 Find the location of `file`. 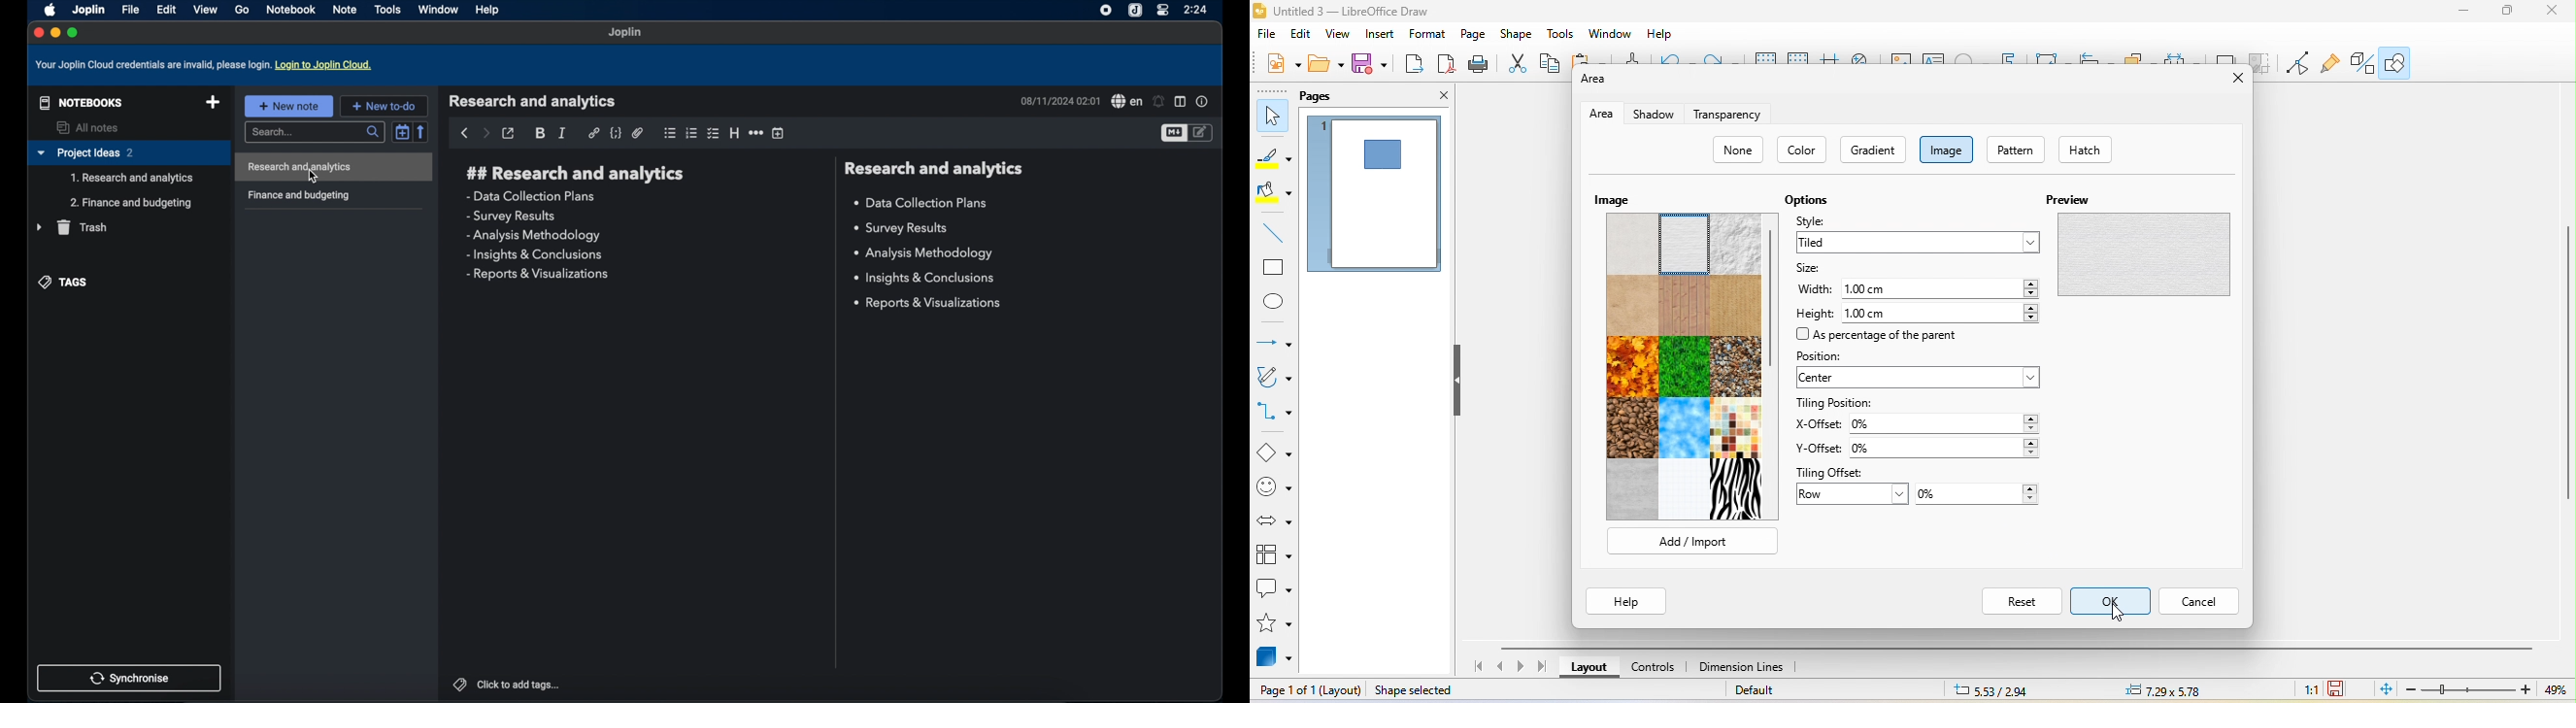

file is located at coordinates (1265, 37).